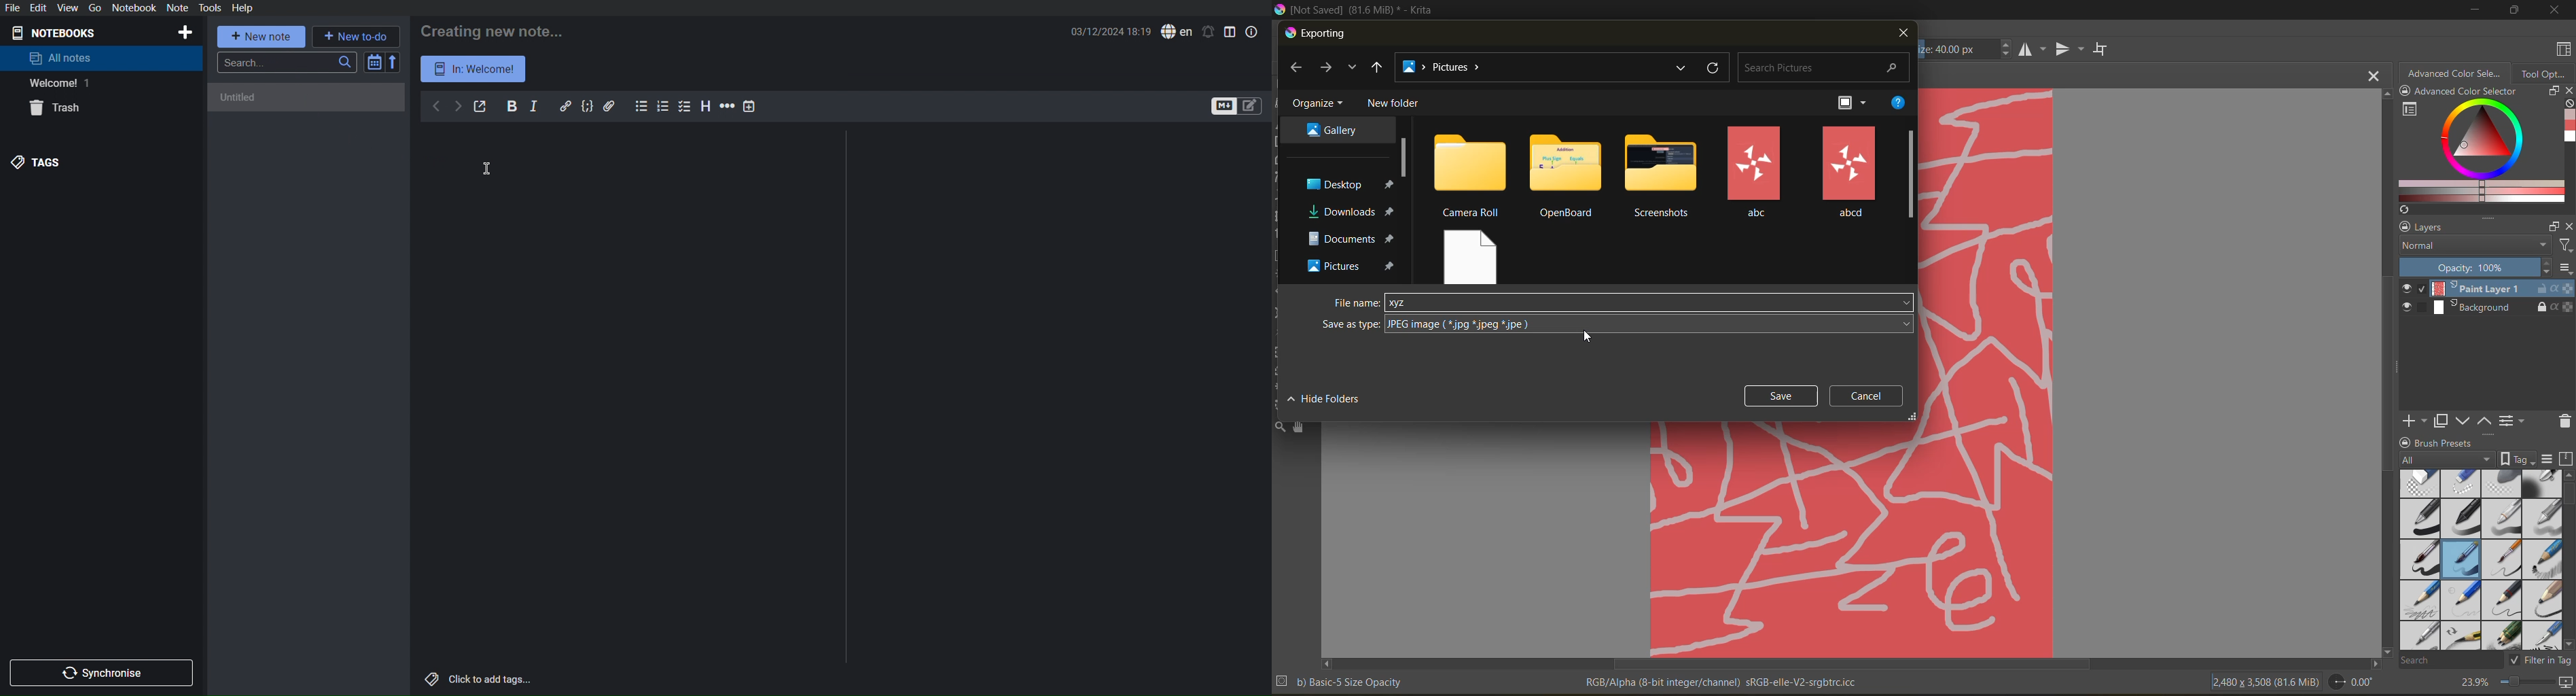 The image size is (2576, 700). I want to click on view/change layer, so click(2516, 420).